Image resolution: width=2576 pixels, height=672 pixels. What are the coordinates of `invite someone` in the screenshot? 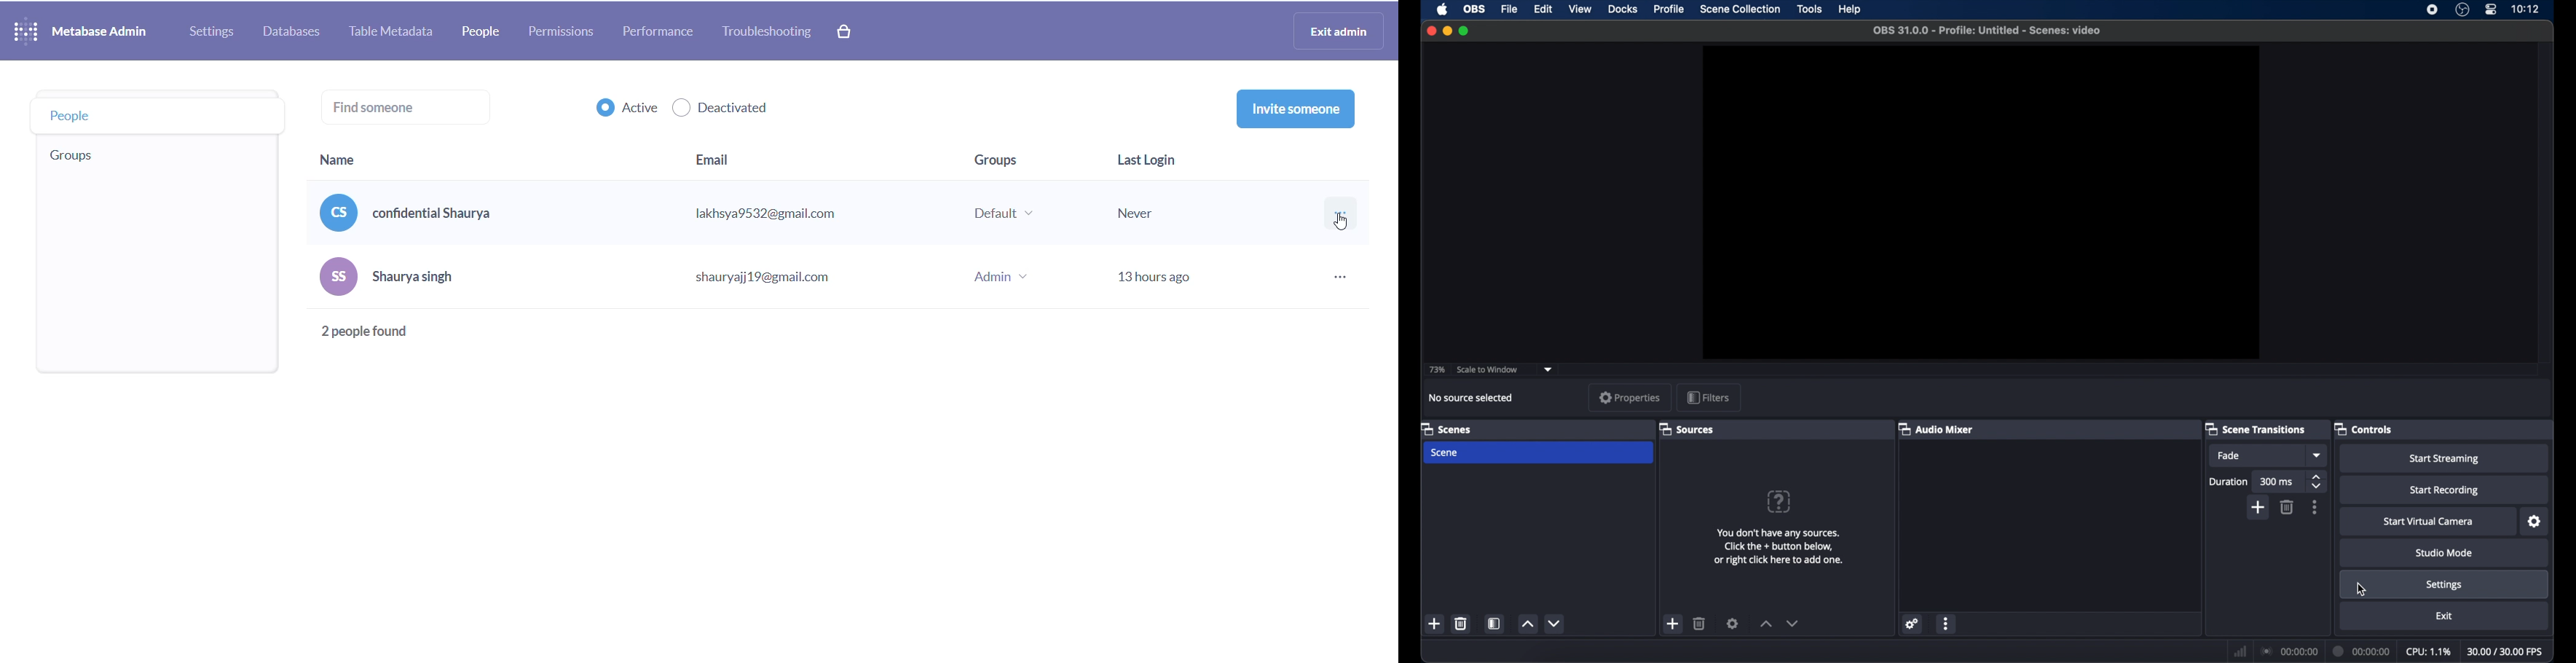 It's located at (1299, 110).